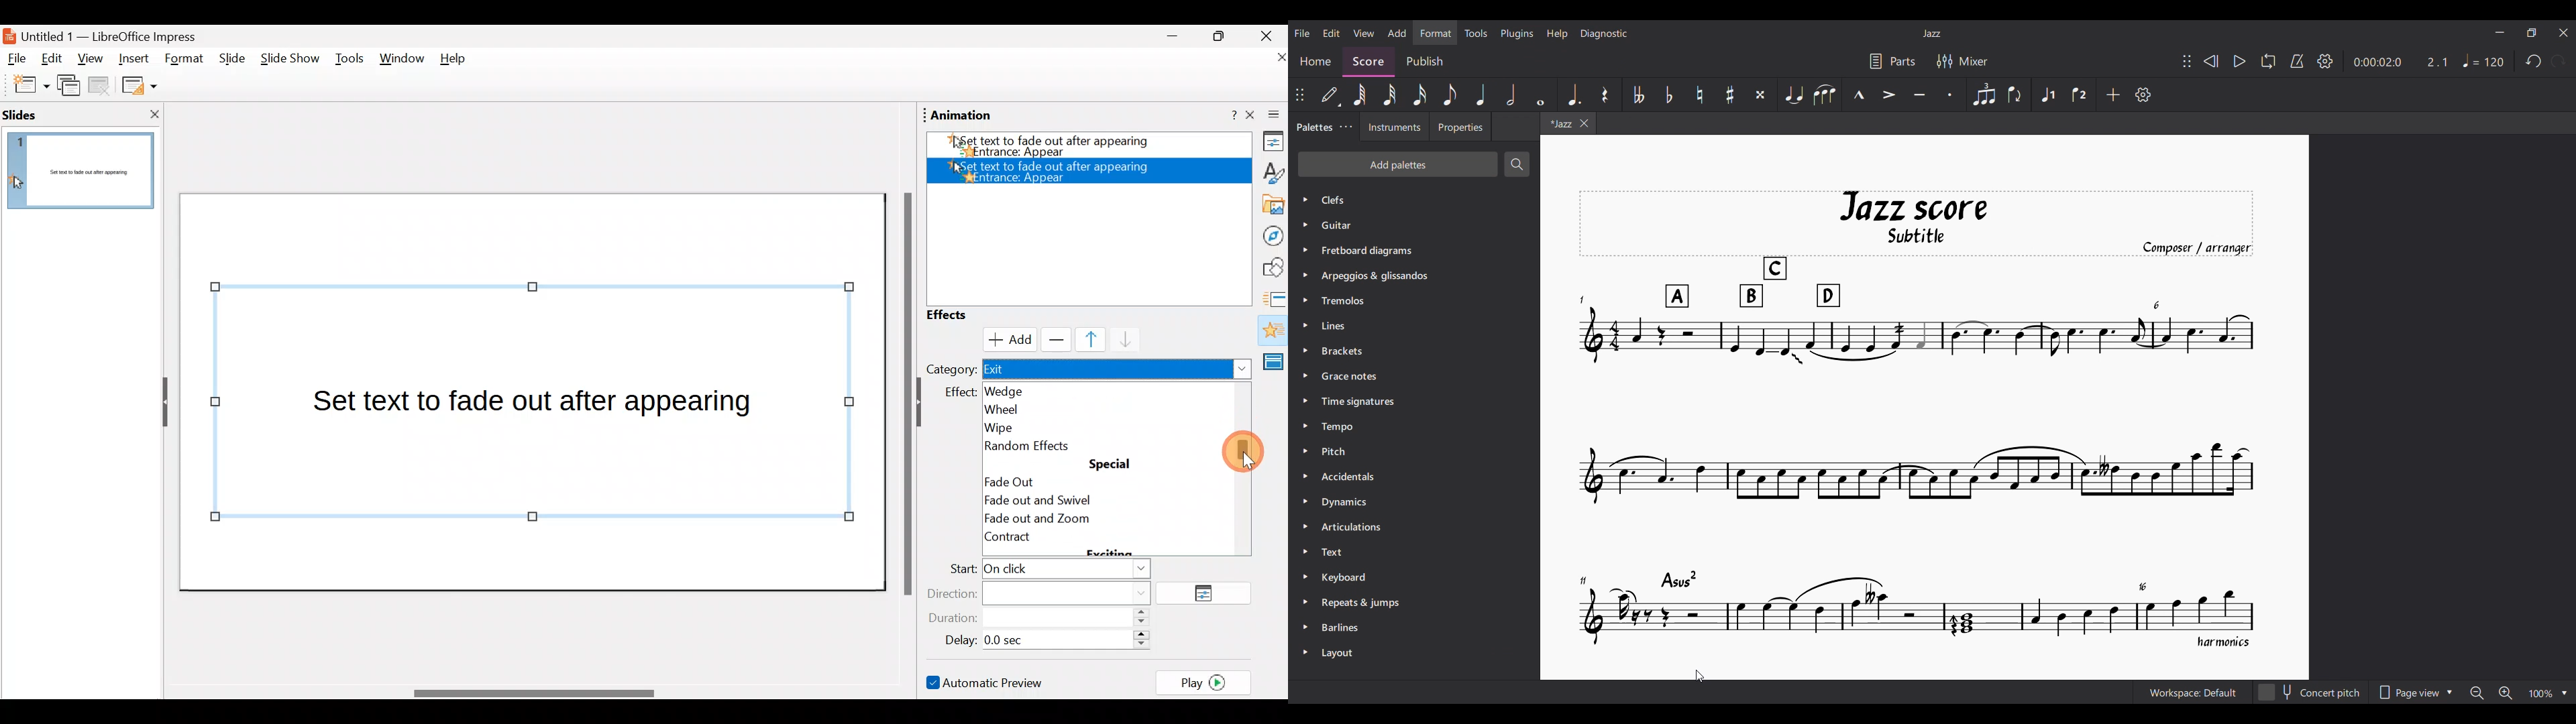  Describe the element at coordinates (1313, 126) in the screenshot. I see `Palettes` at that location.